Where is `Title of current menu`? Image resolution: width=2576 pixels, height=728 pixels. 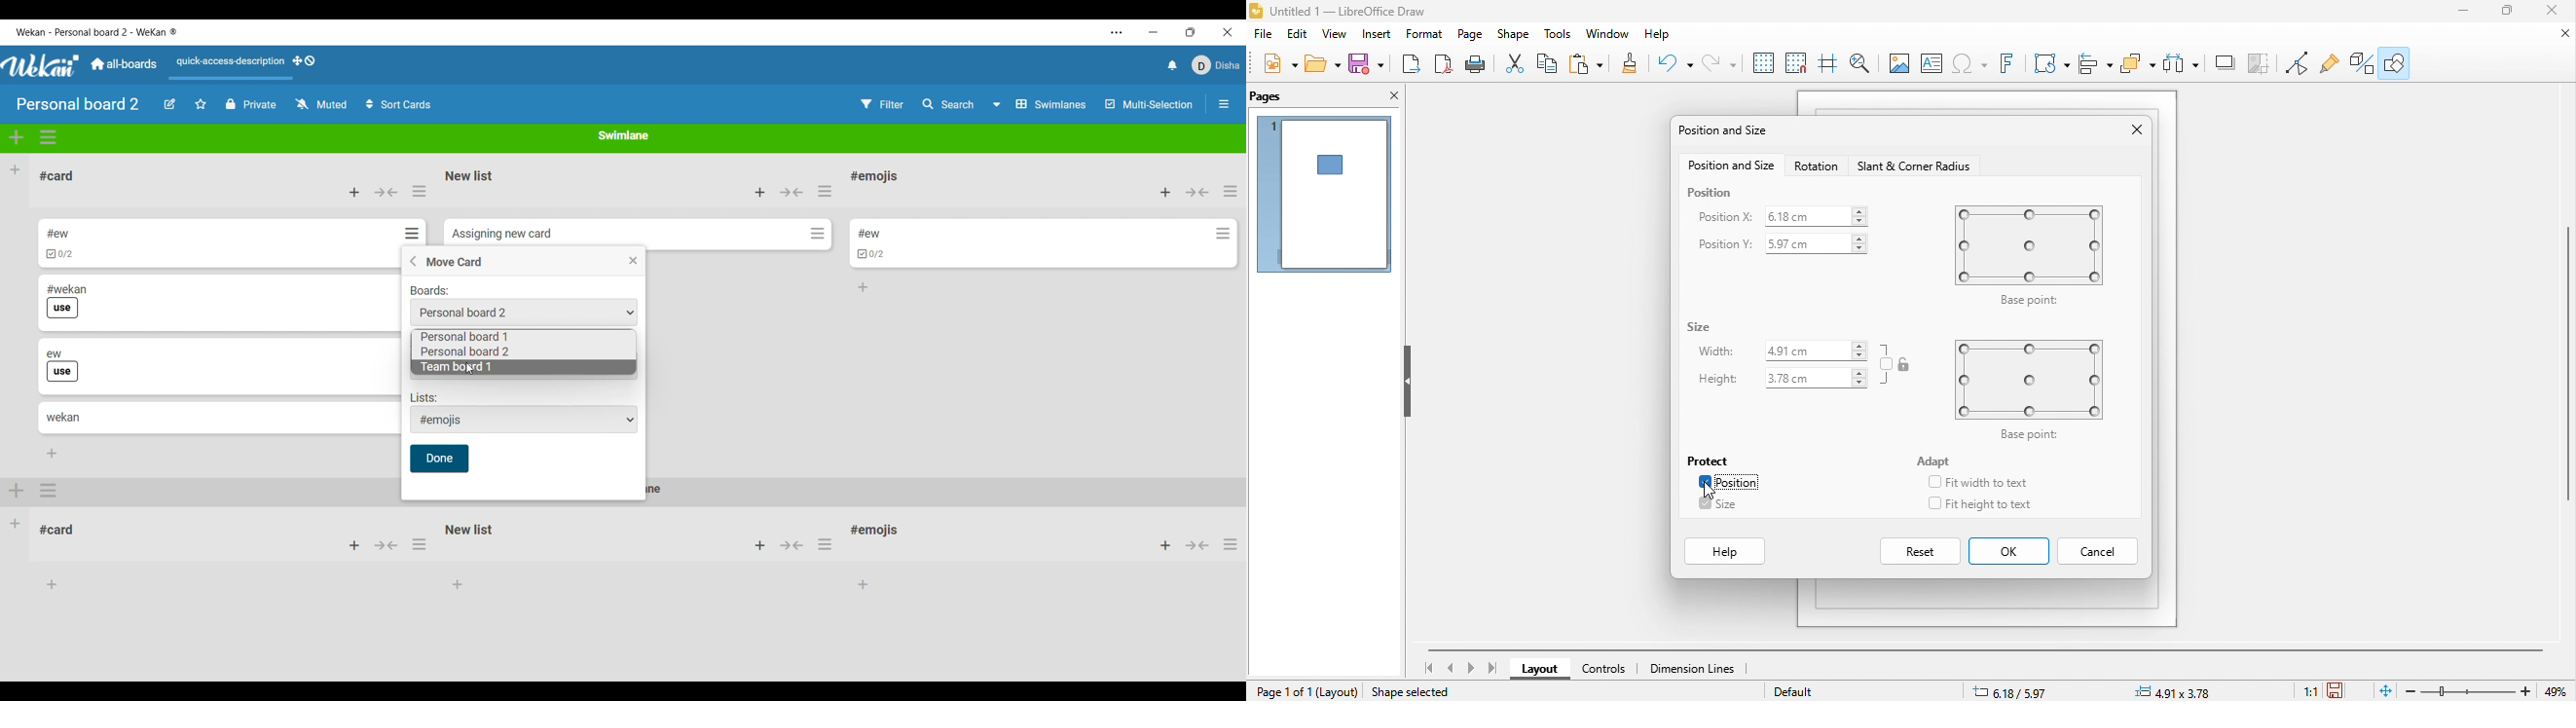
Title of current menu is located at coordinates (454, 262).